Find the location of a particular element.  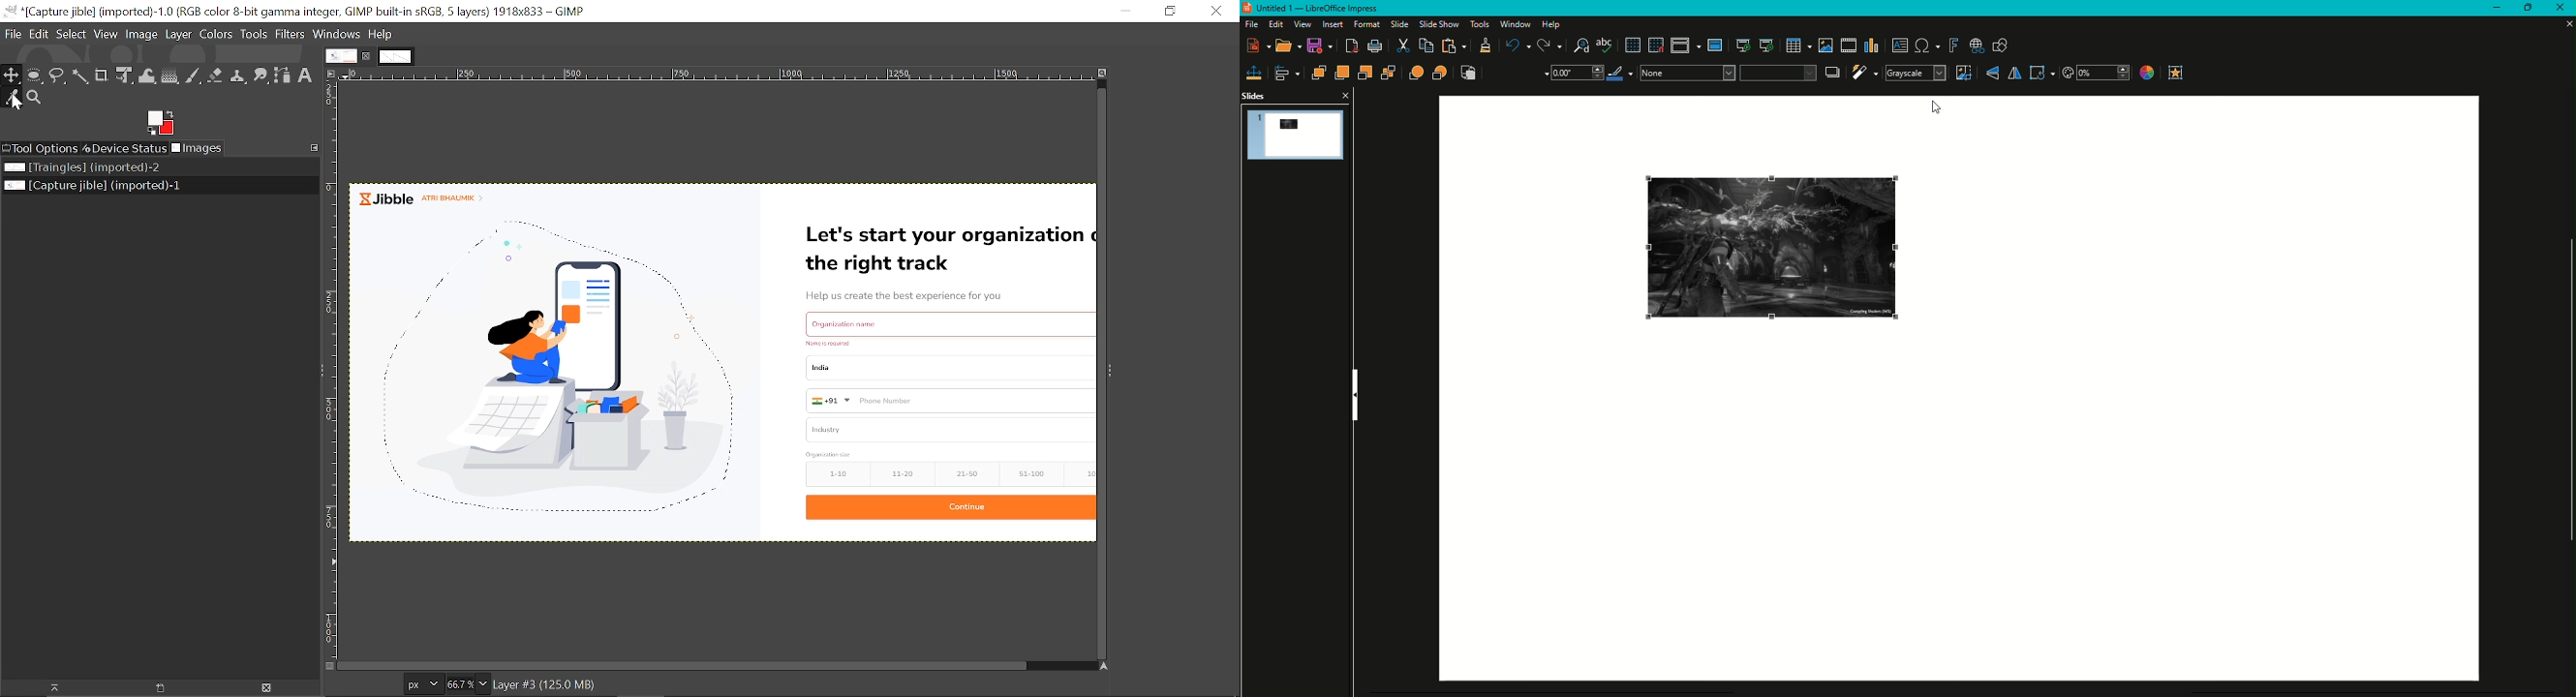

Raise this images display is located at coordinates (47, 688).